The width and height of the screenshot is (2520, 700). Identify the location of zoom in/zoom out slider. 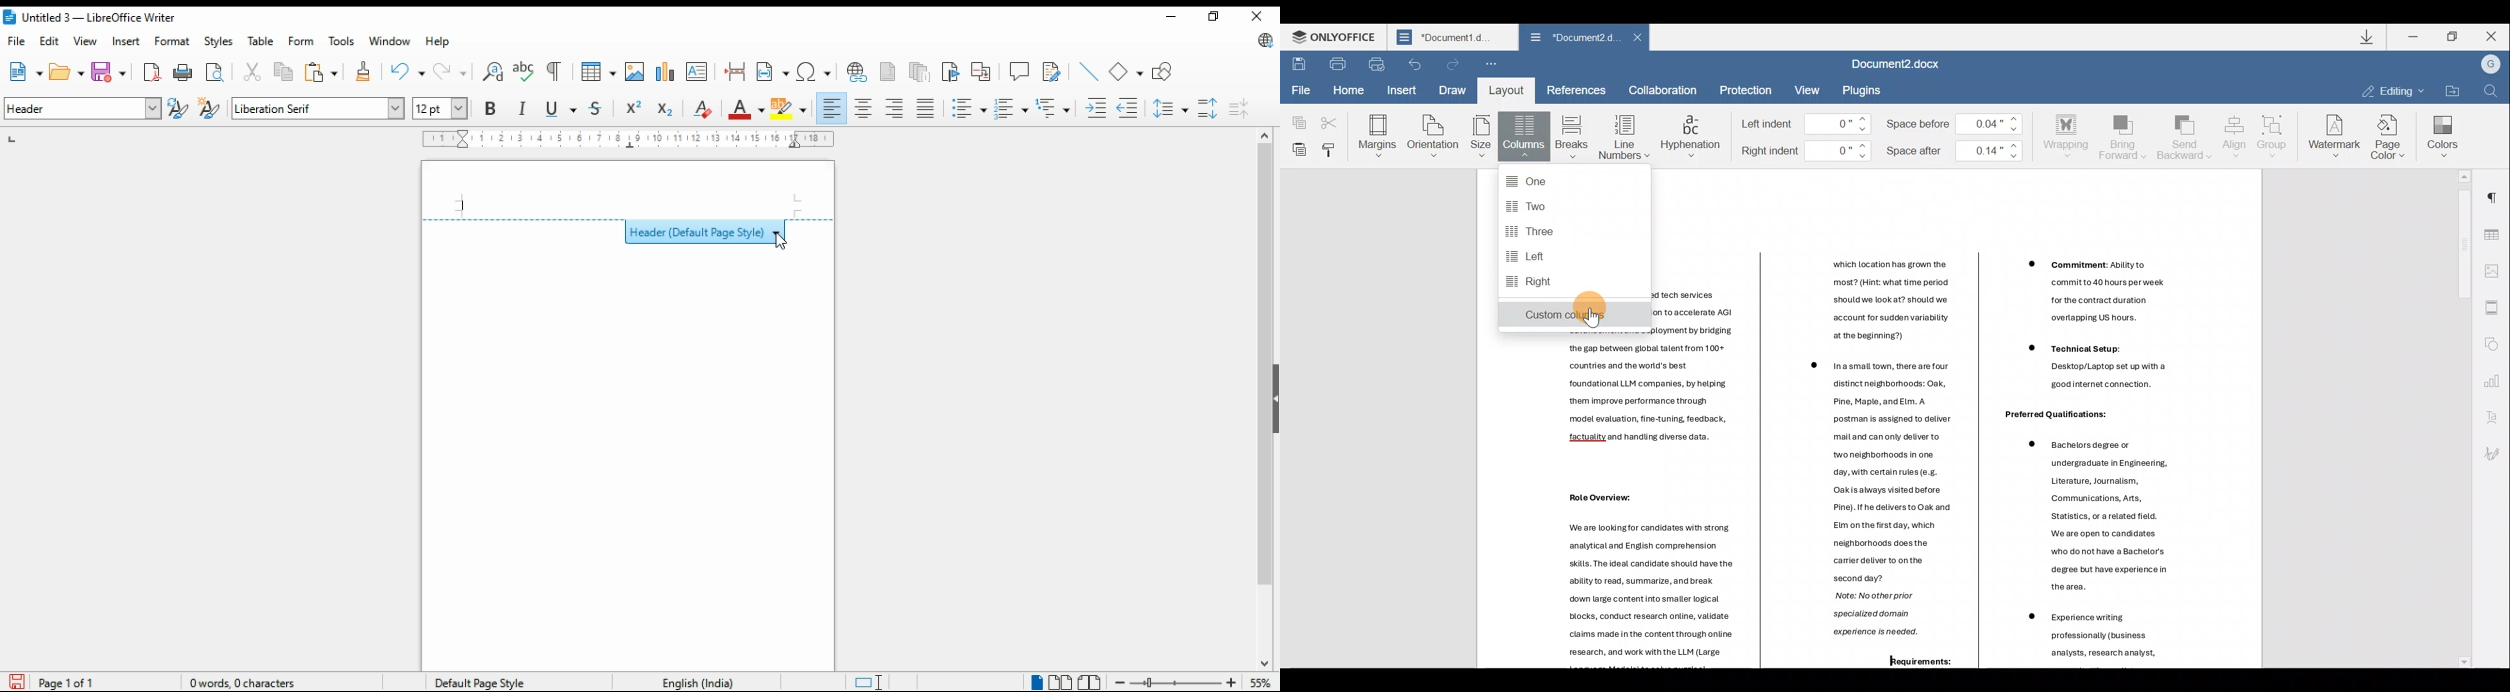
(1173, 682).